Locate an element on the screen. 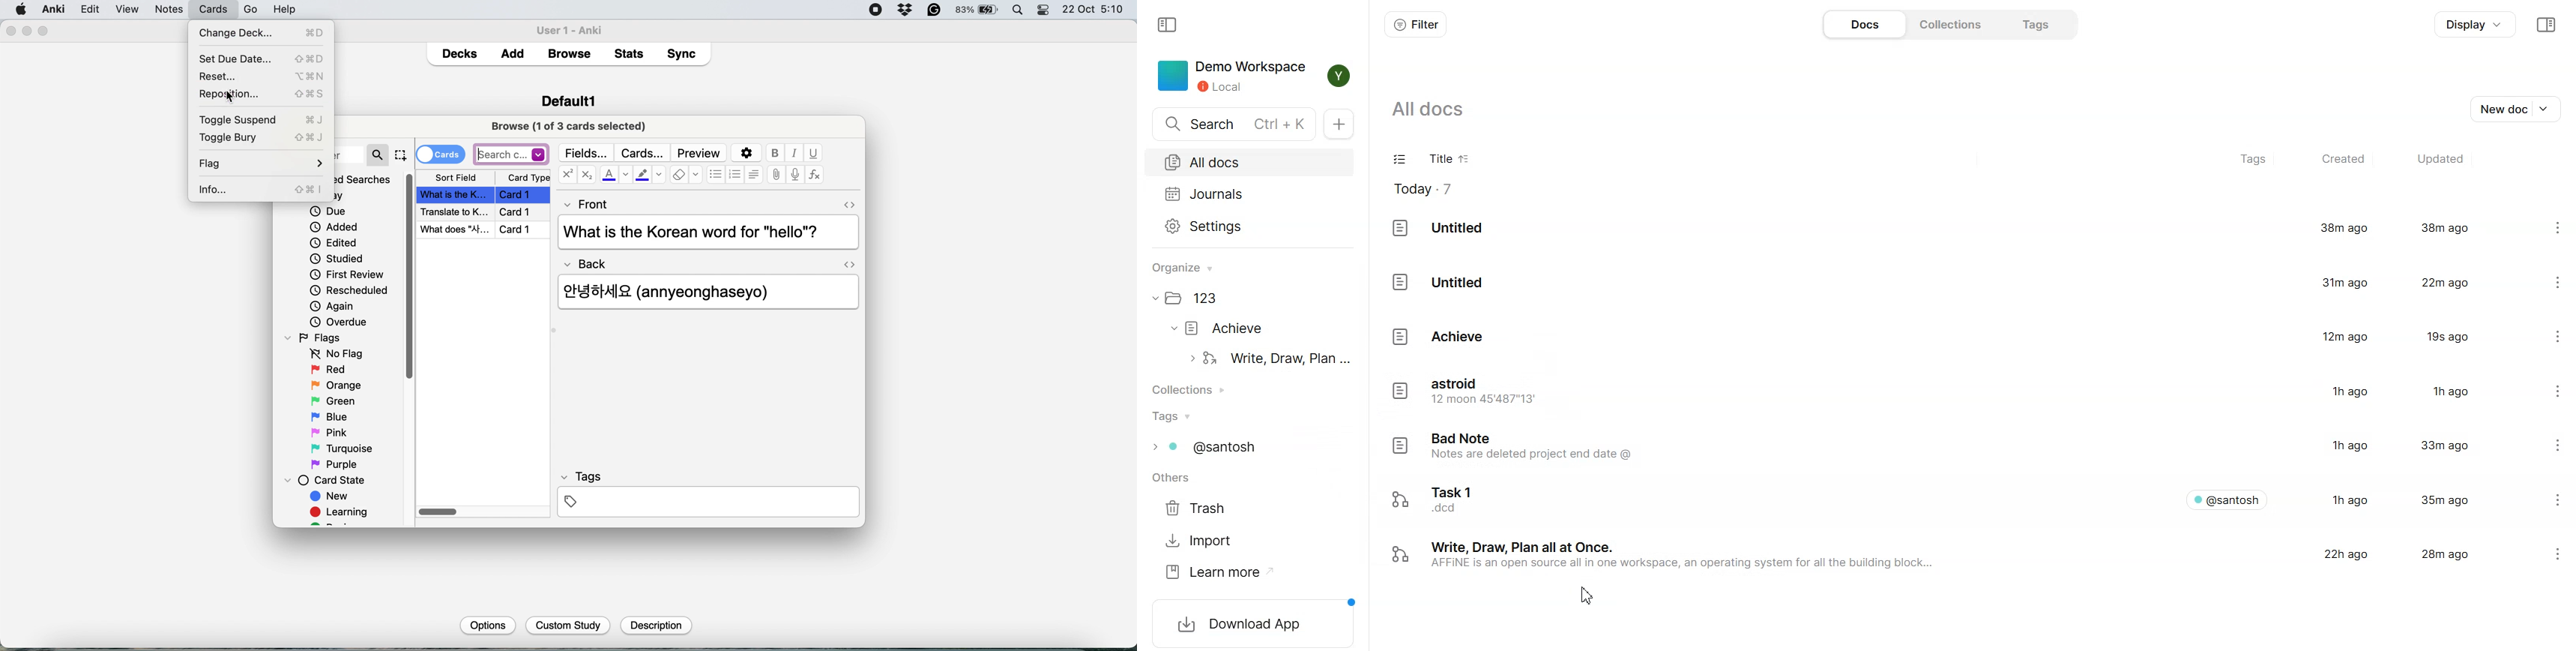  edit is located at coordinates (127, 10).